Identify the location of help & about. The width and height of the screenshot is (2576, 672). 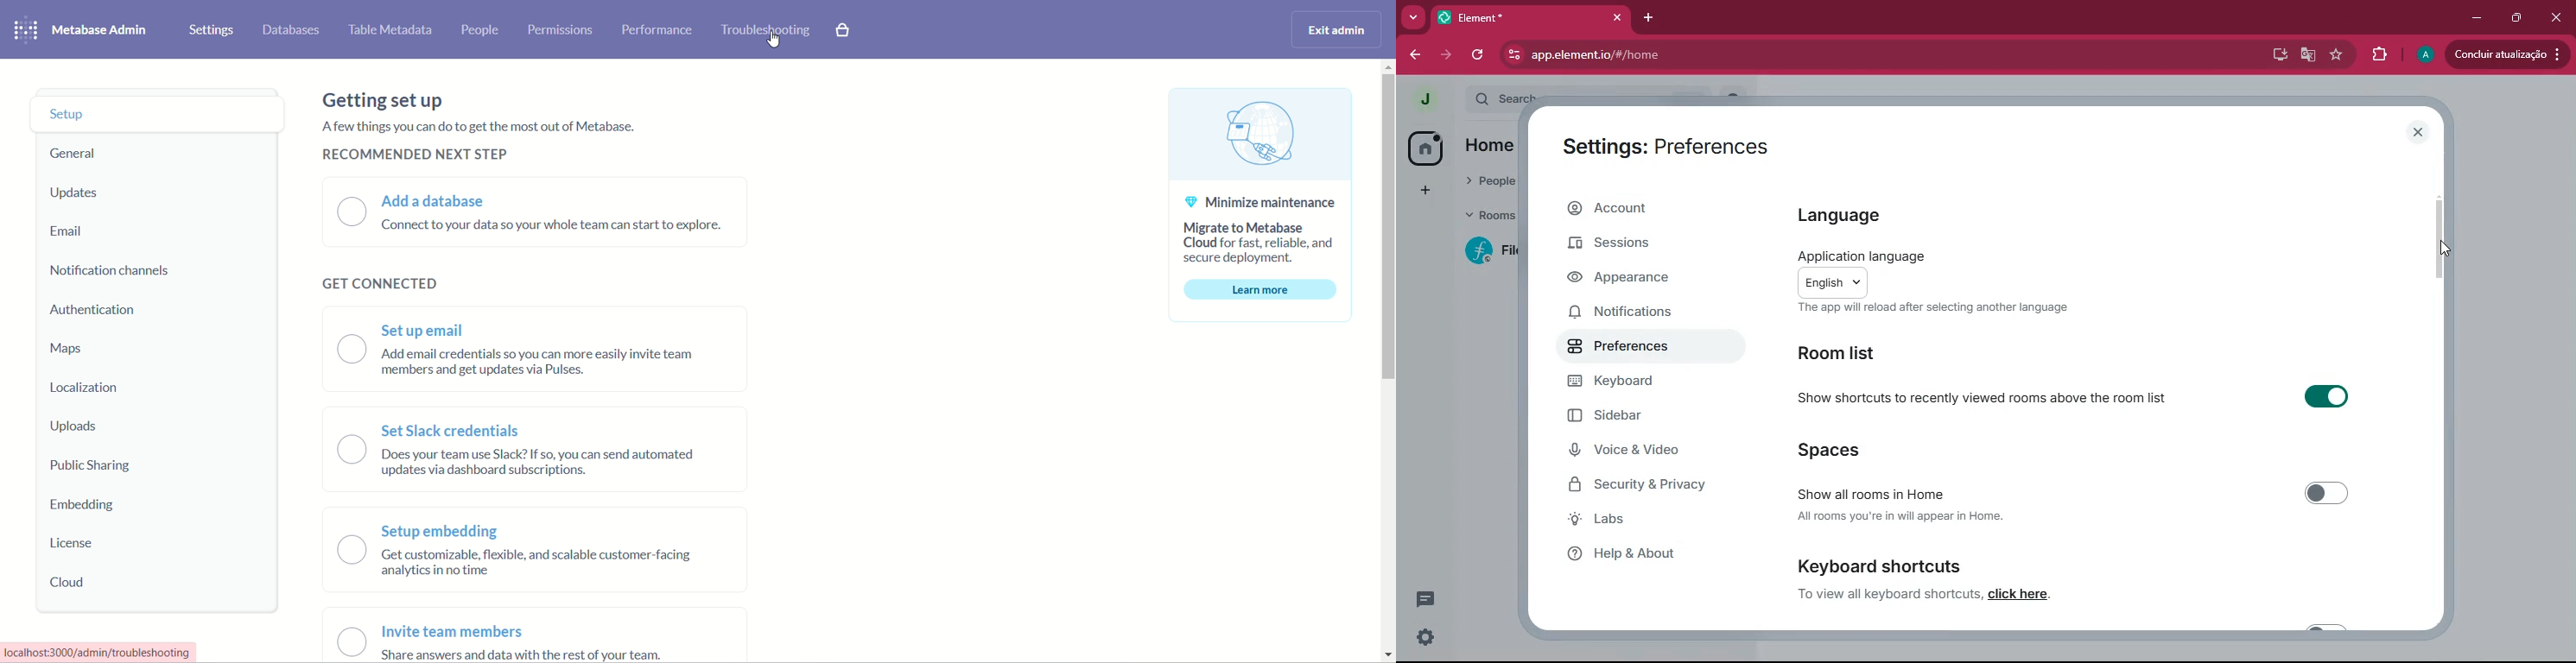
(1641, 554).